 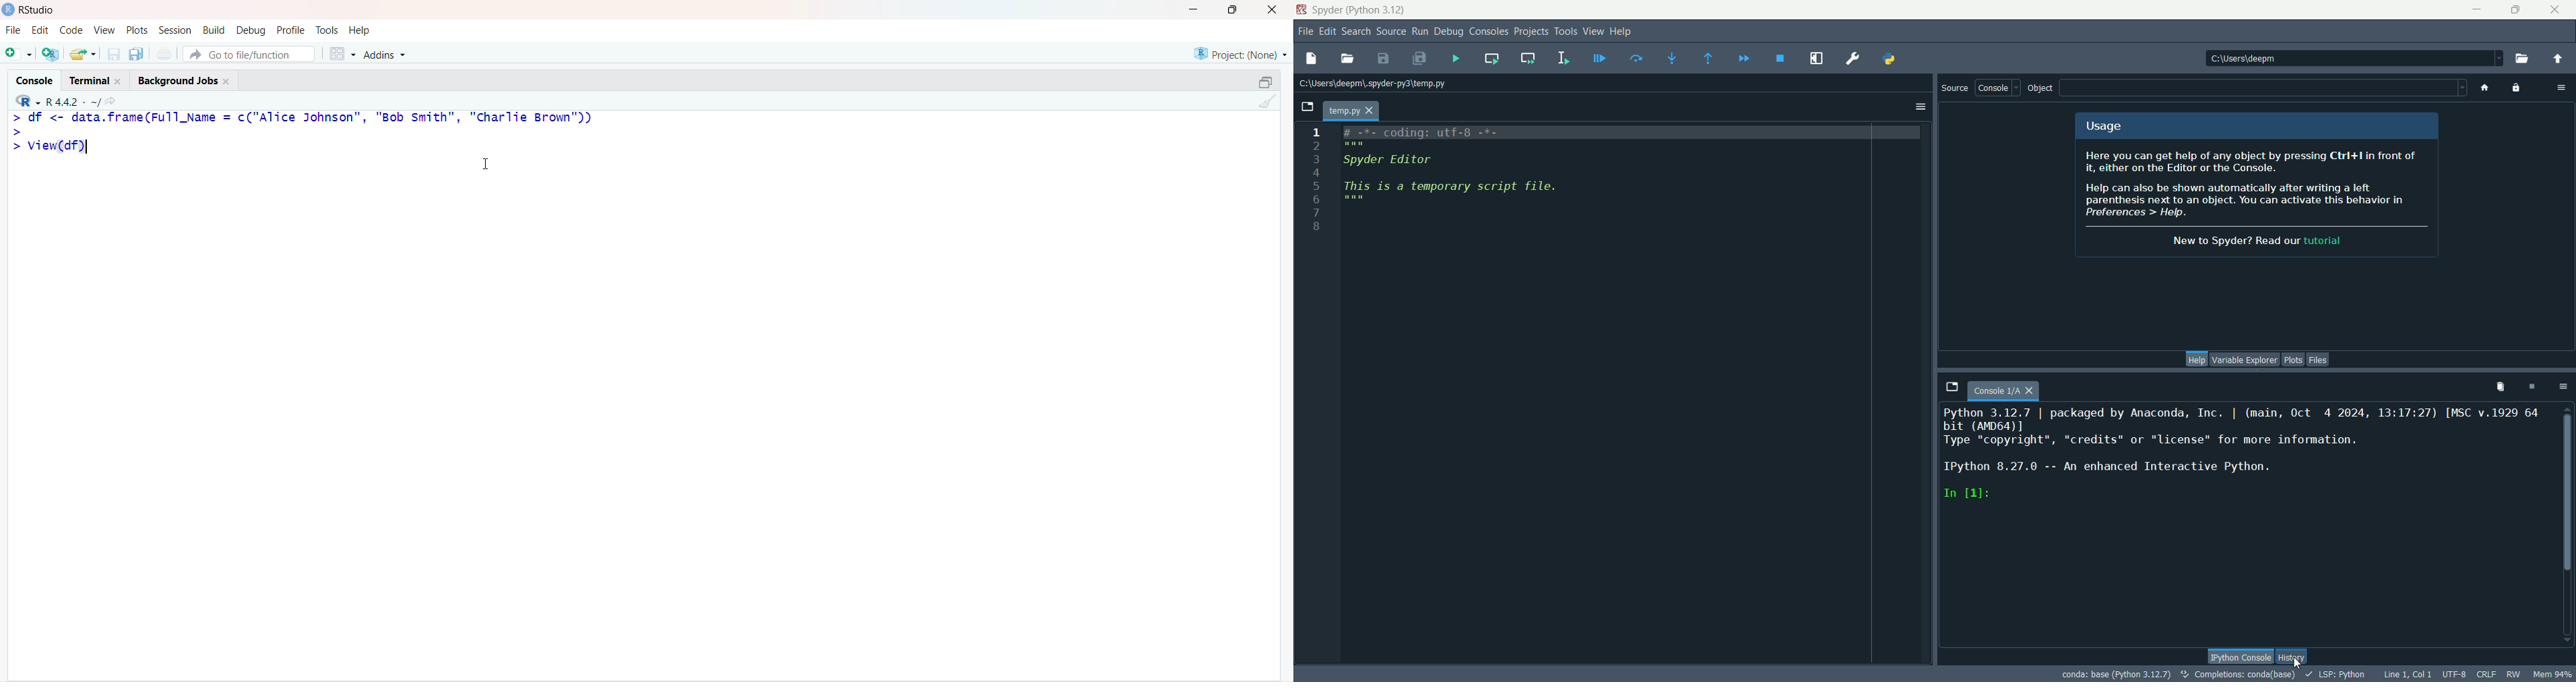 I want to click on text console, so click(x=2247, y=462).